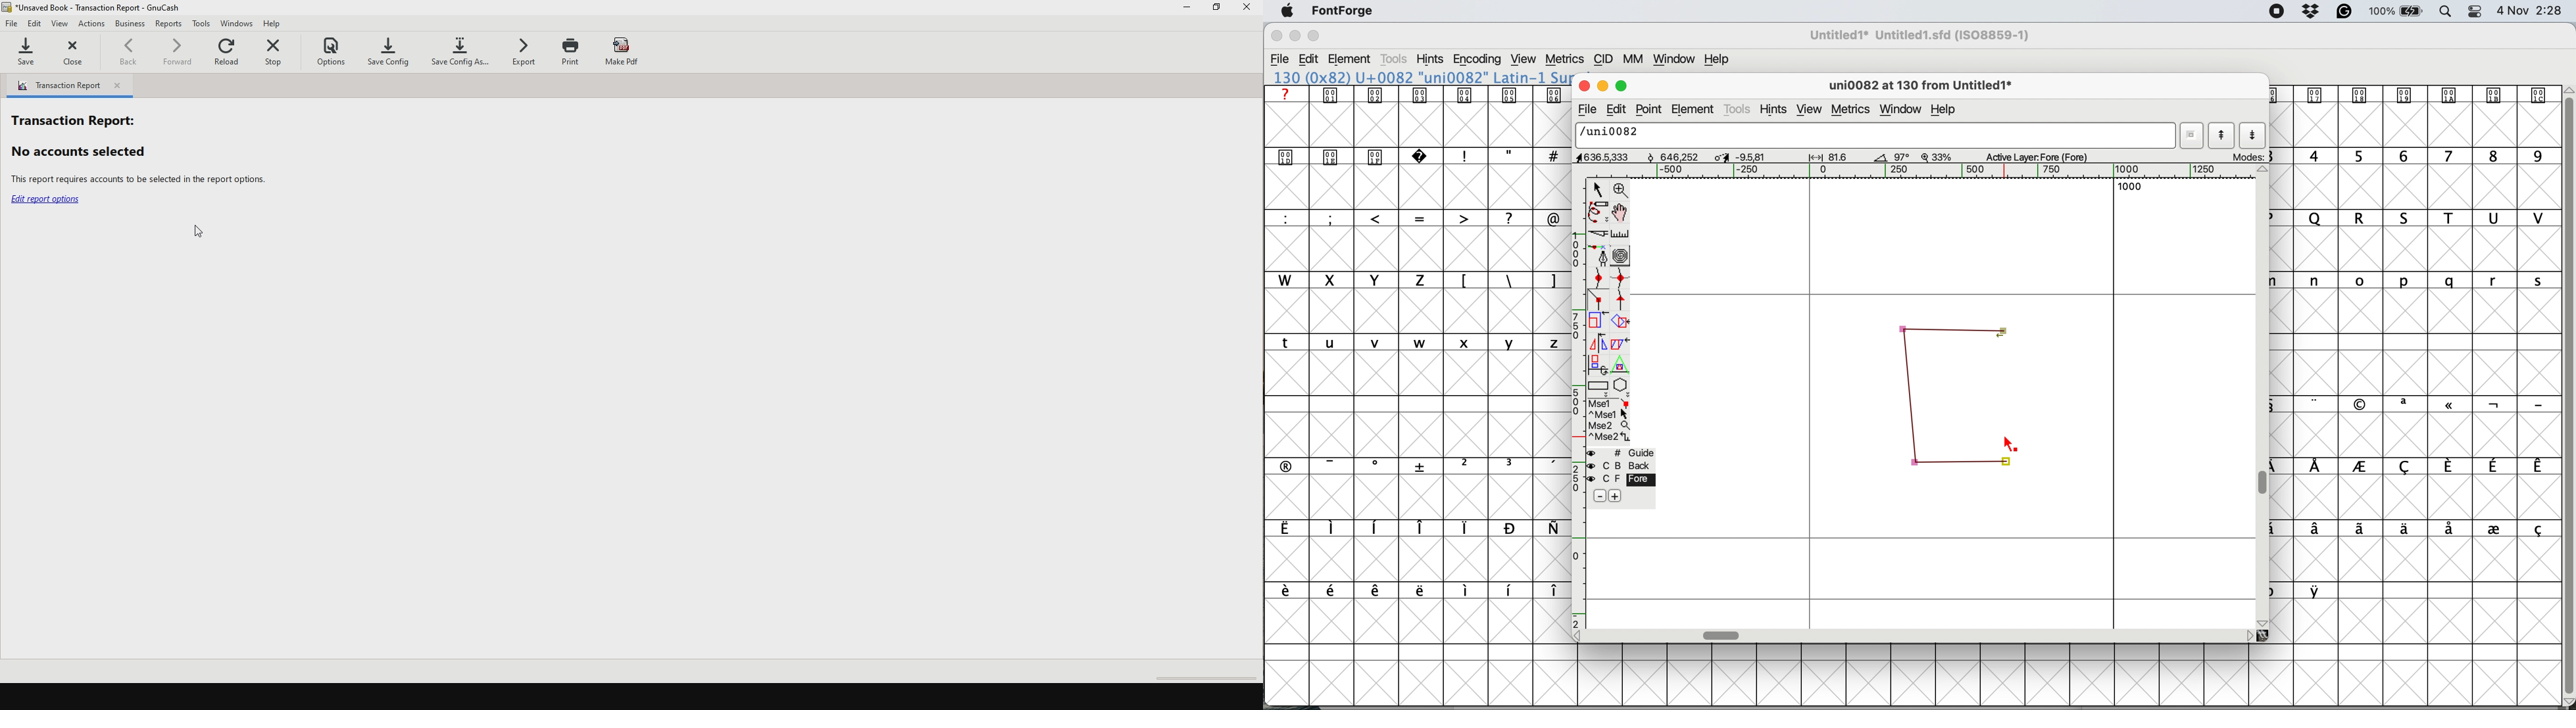  I want to click on view, so click(1810, 110).